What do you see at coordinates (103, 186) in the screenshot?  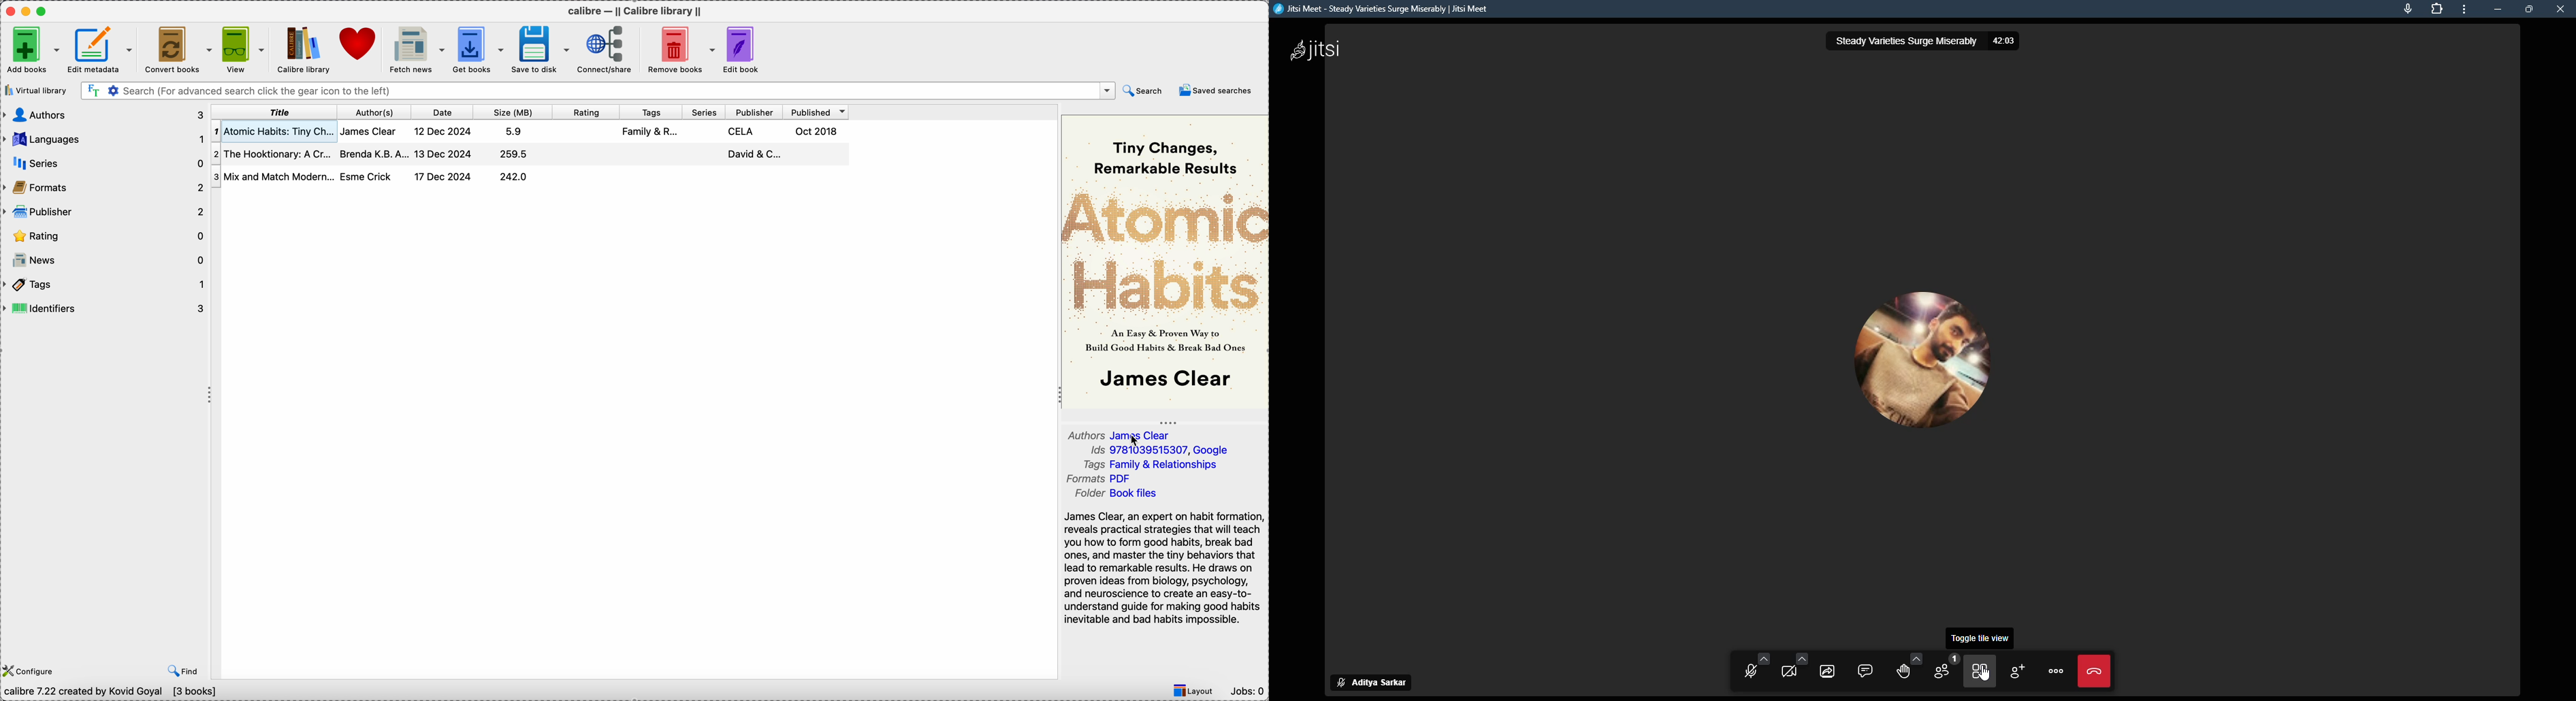 I see `formats` at bounding box center [103, 186].